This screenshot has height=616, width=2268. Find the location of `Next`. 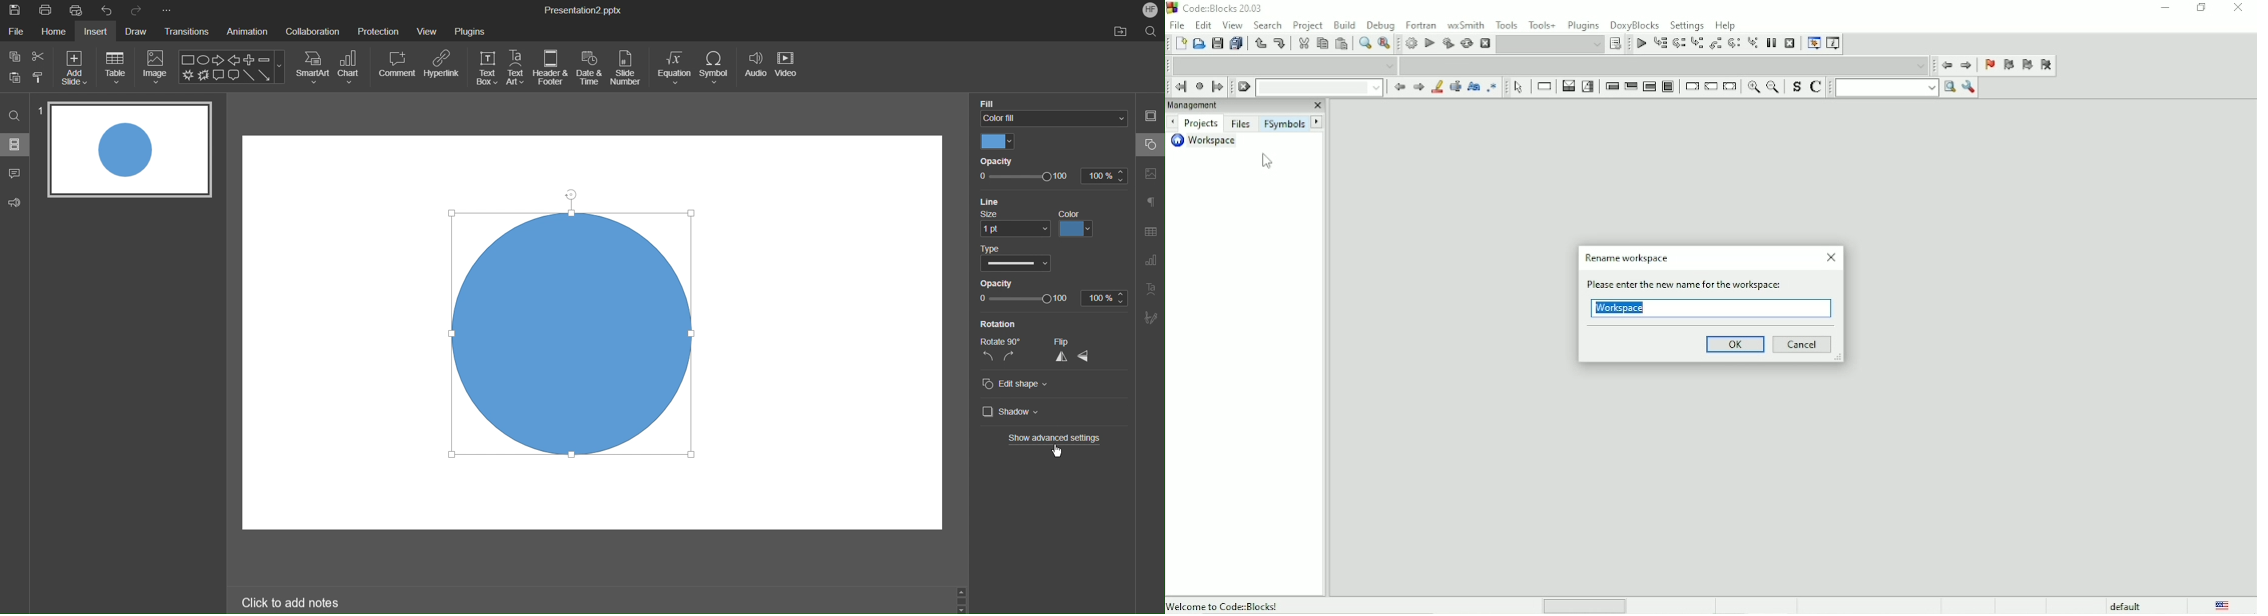

Next is located at coordinates (1317, 122).